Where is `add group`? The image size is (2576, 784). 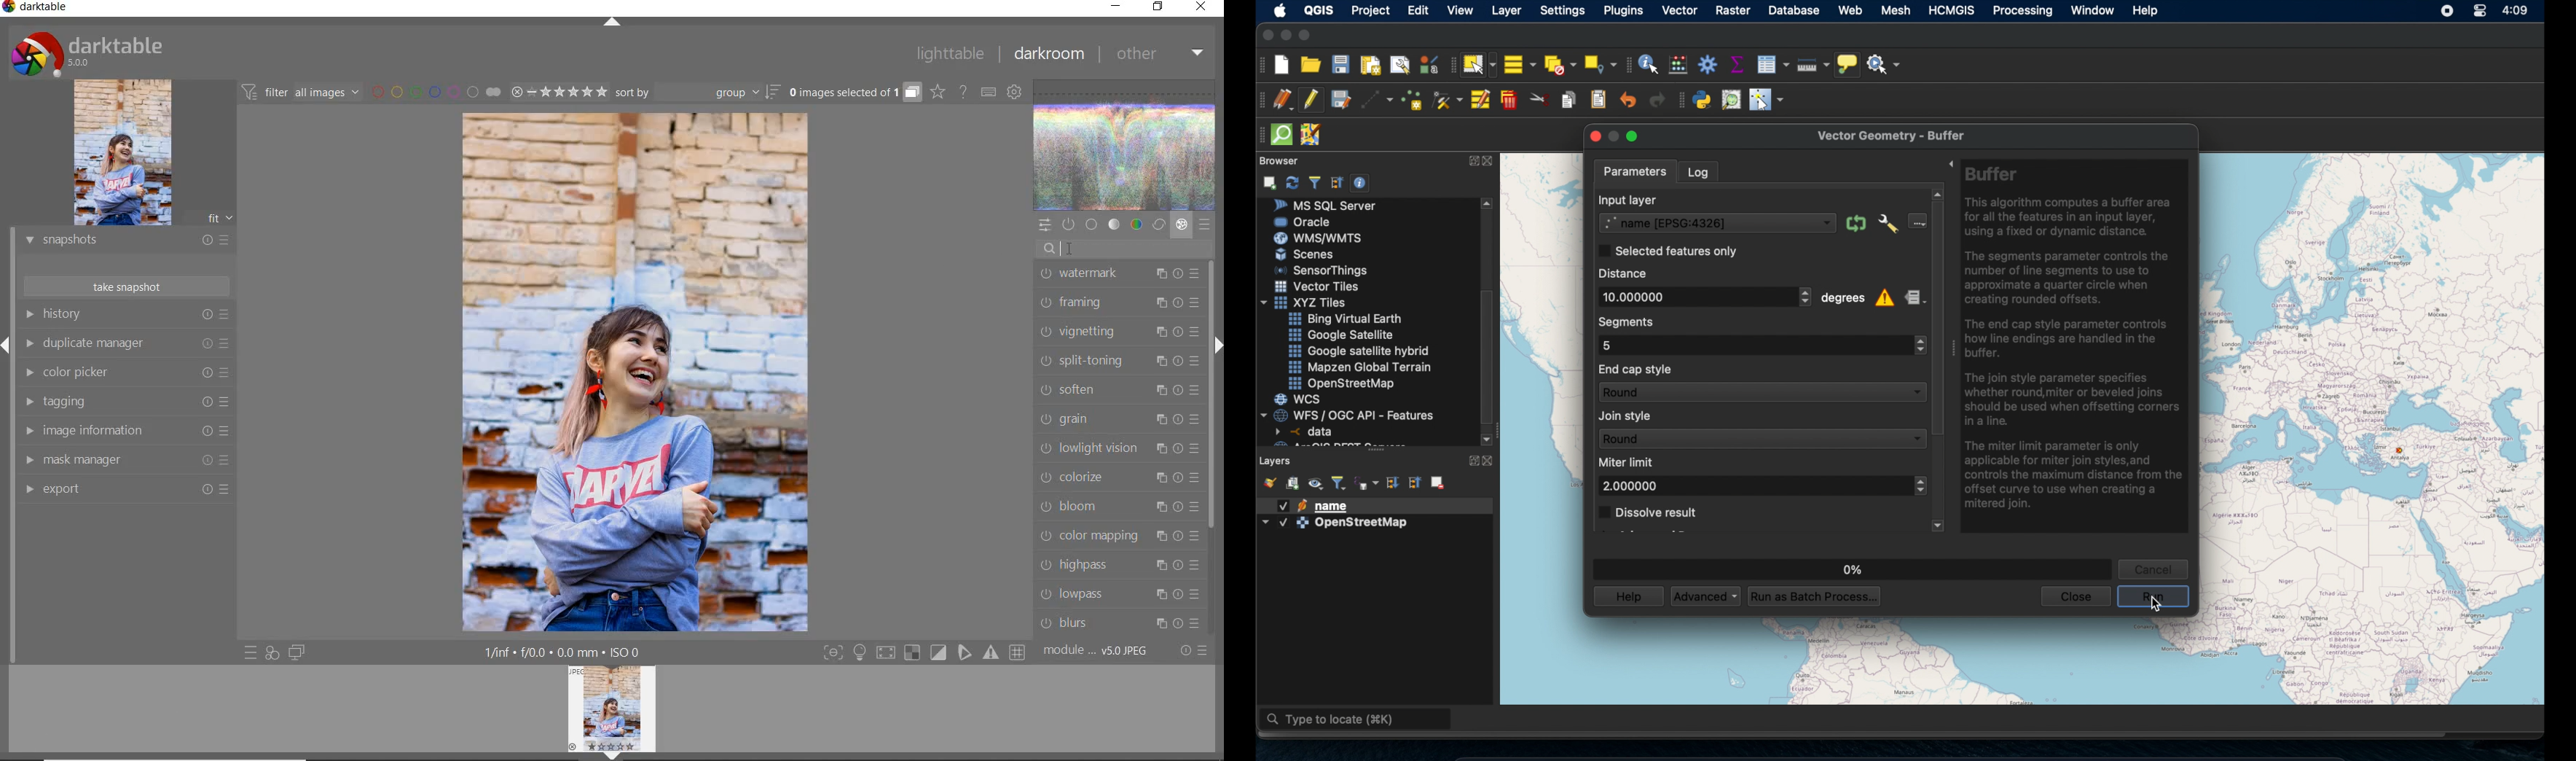 add group is located at coordinates (1293, 484).